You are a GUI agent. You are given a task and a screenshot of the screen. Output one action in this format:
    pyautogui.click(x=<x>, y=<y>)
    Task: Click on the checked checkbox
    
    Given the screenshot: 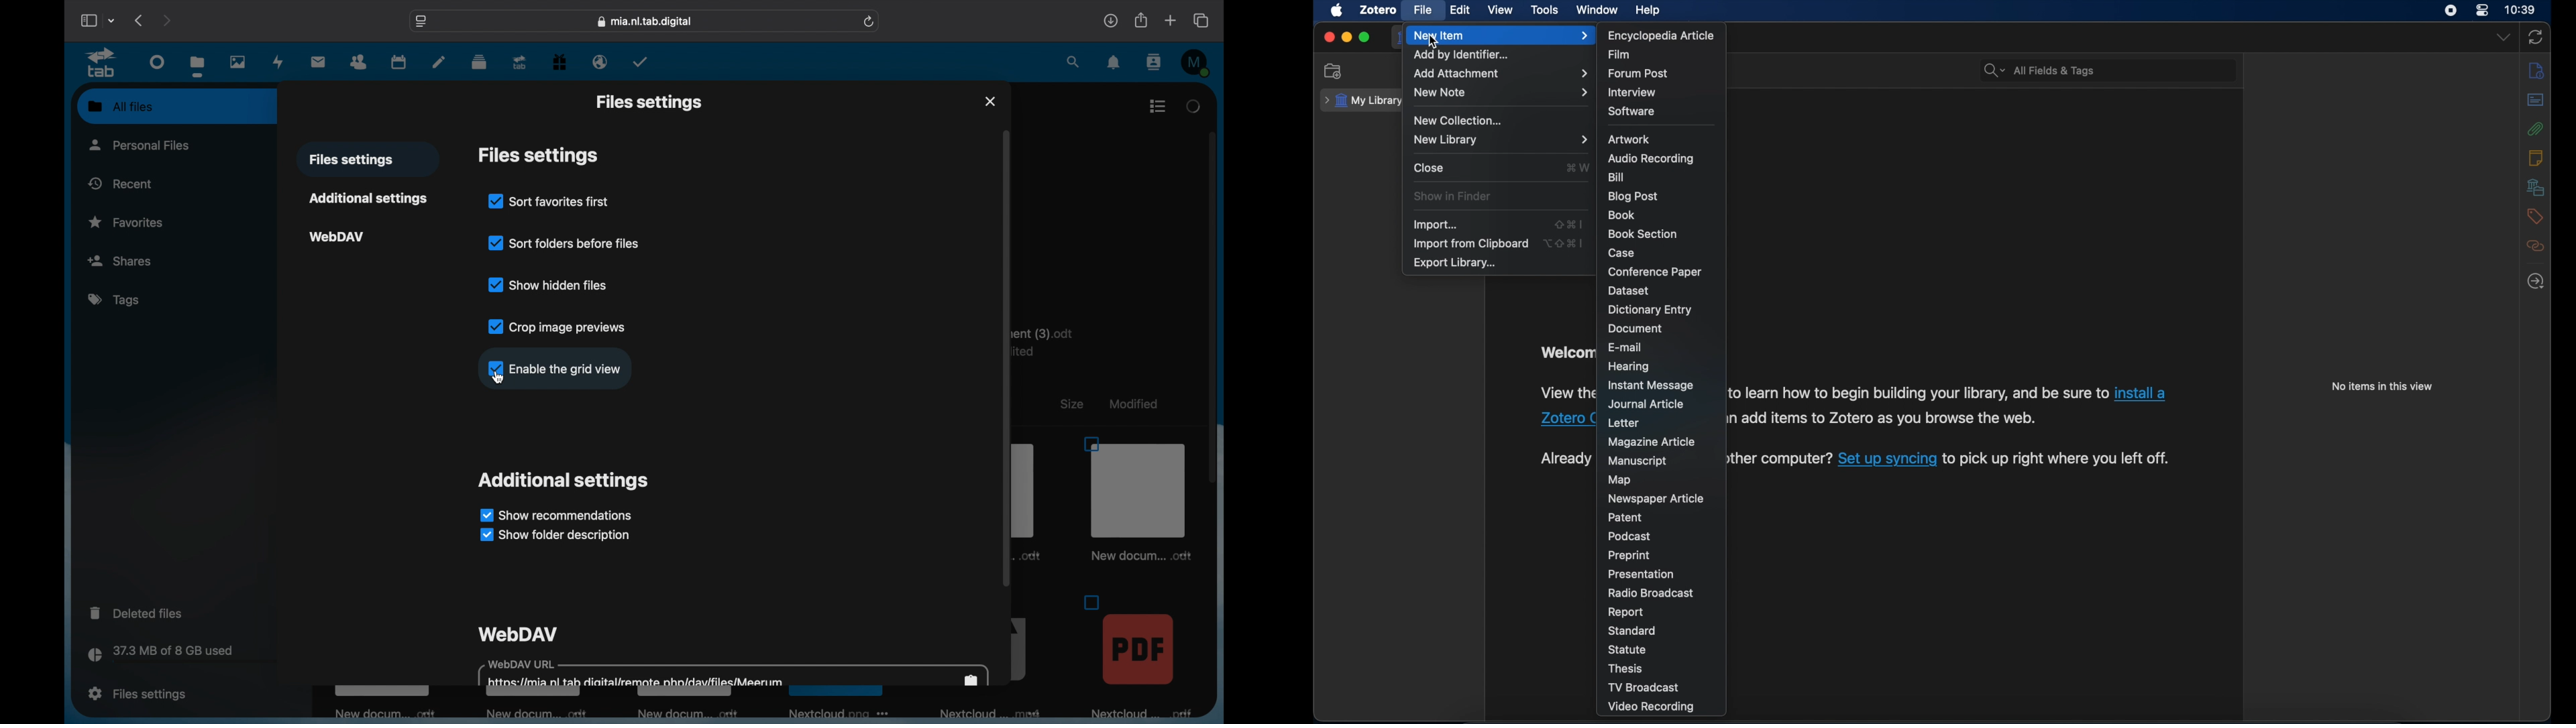 What is the action you would take?
    pyautogui.click(x=494, y=368)
    